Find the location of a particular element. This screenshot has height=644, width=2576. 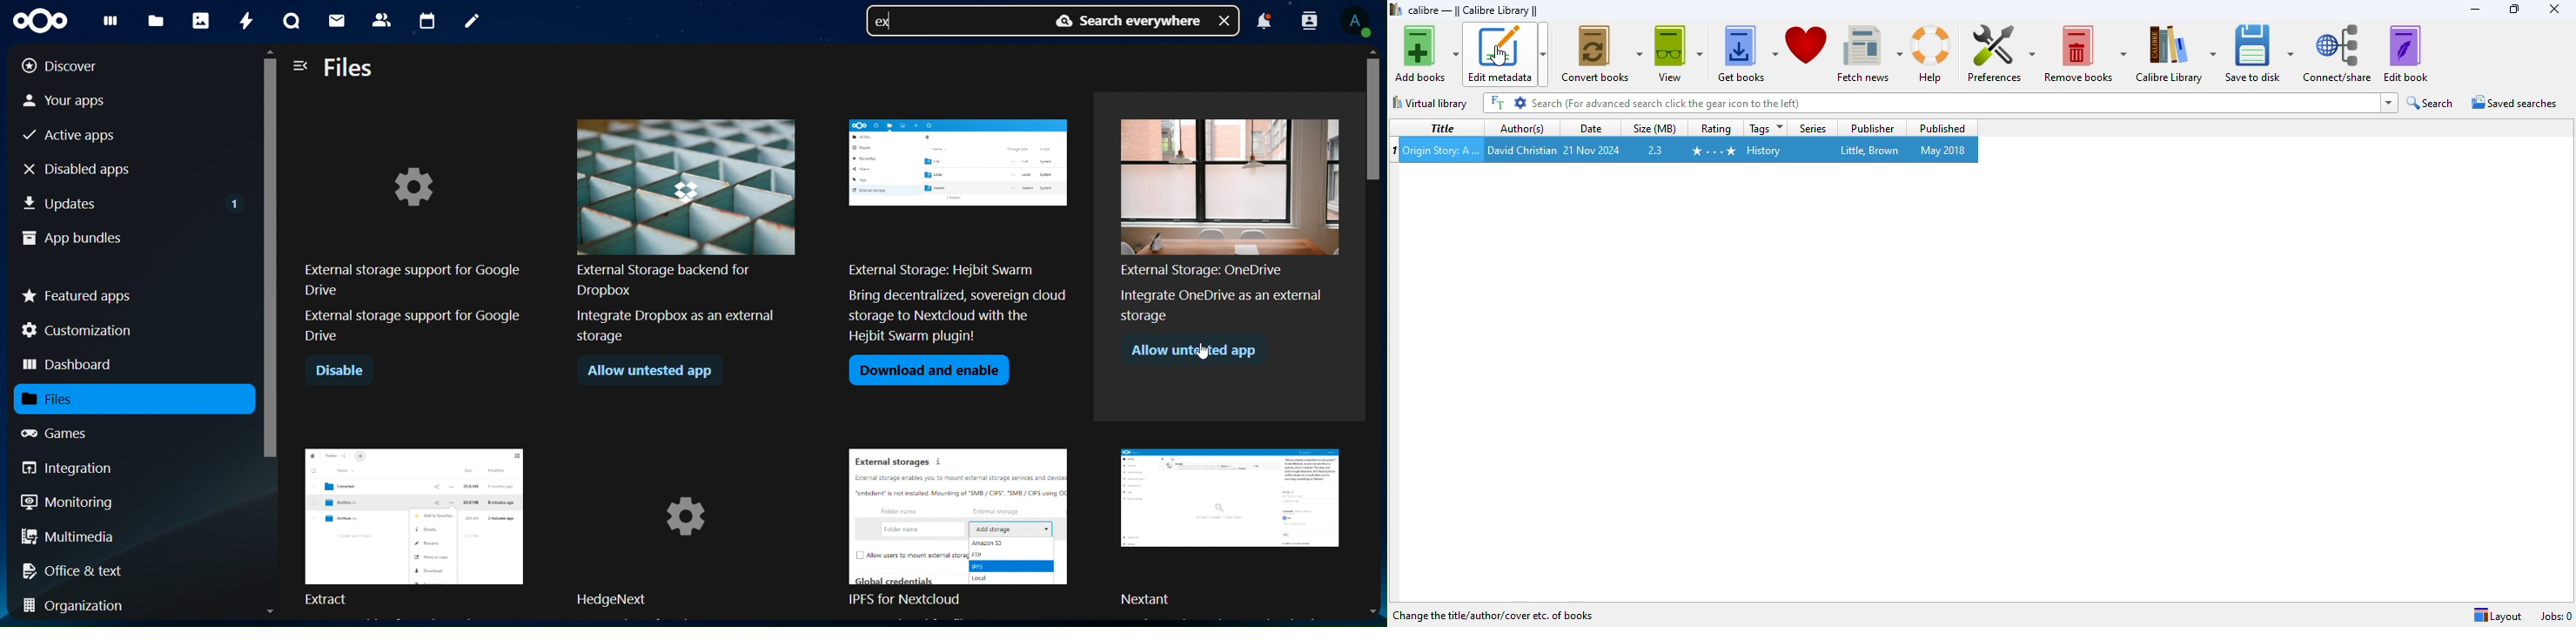

hedgenext is located at coordinates (689, 529).